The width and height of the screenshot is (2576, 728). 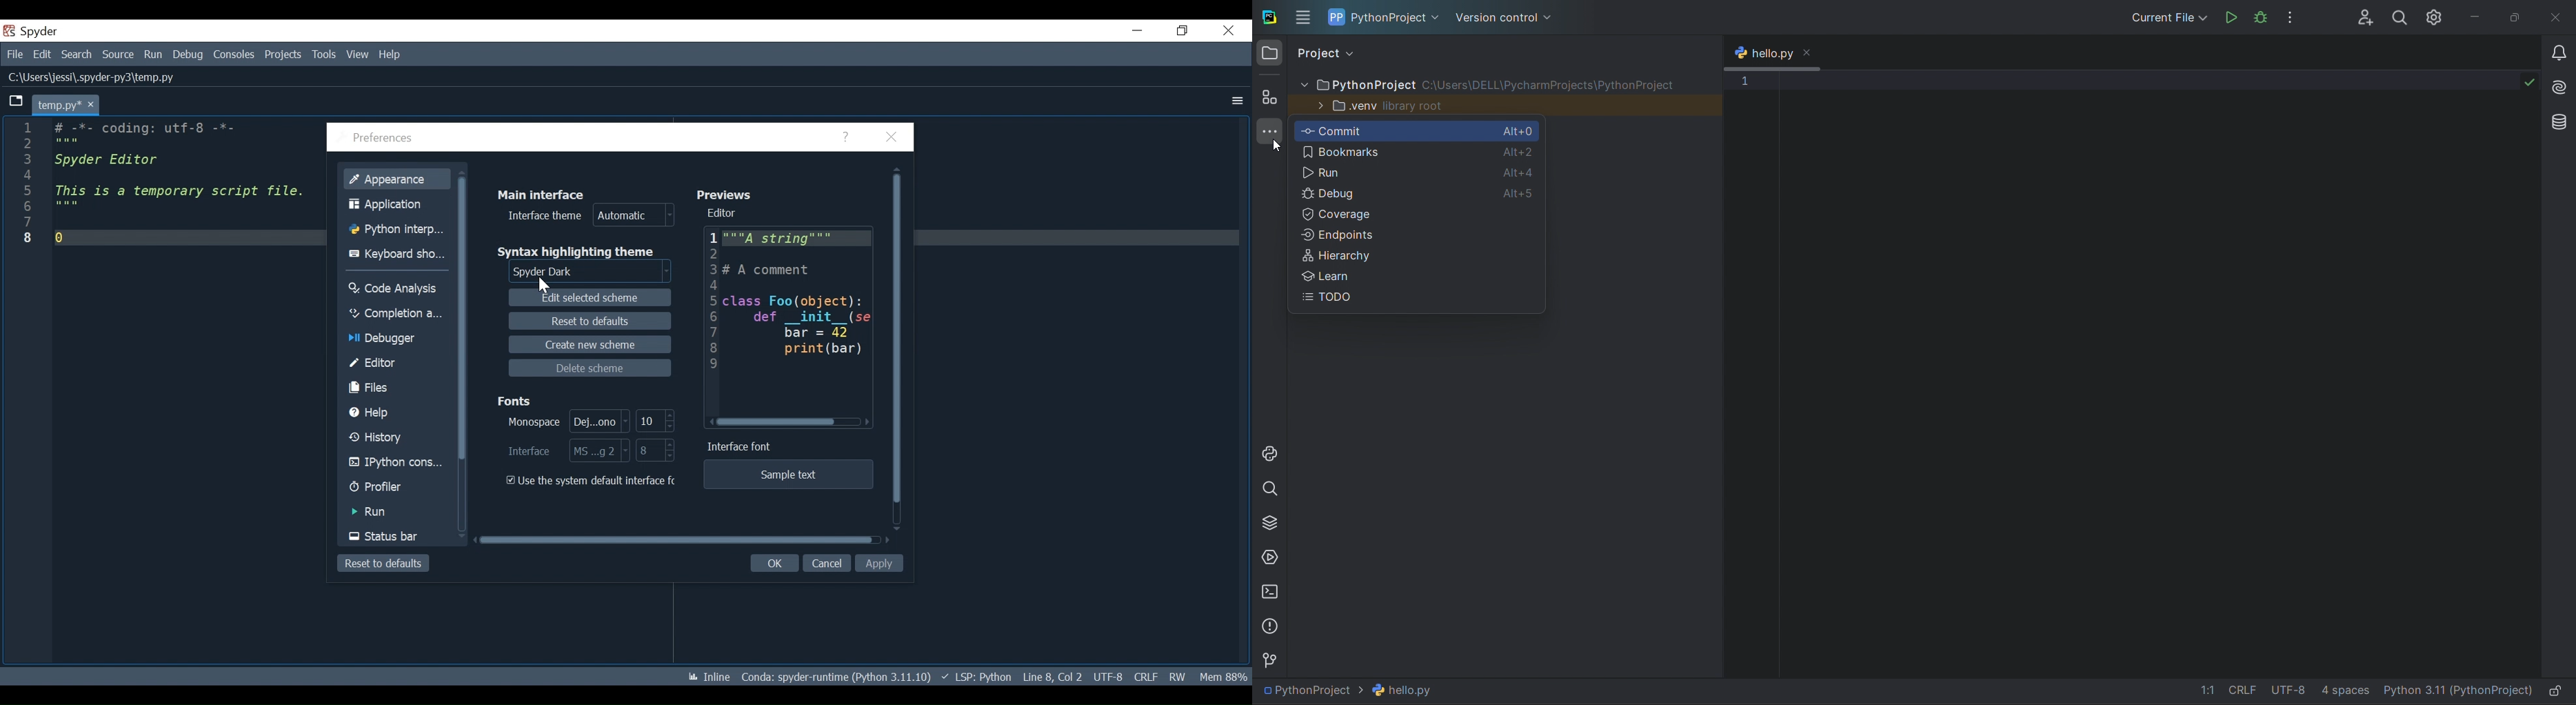 I want to click on Preferences, so click(x=382, y=138).